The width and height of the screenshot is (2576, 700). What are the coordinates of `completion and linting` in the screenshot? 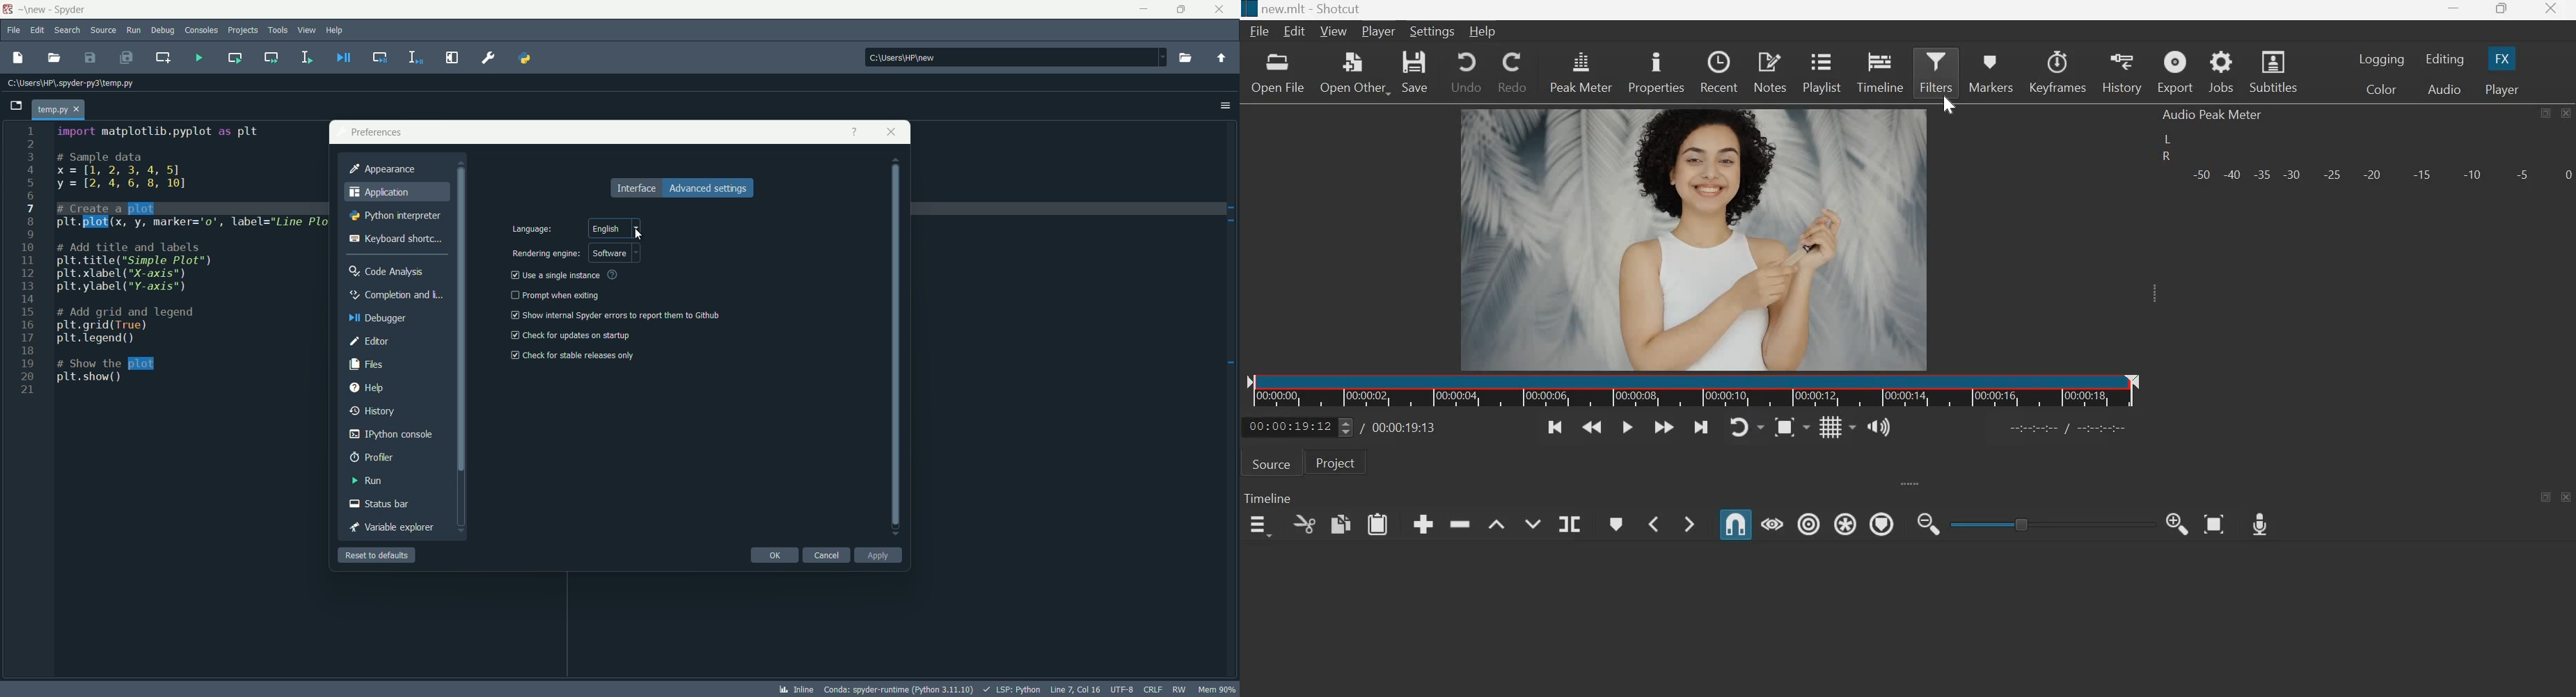 It's located at (396, 294).